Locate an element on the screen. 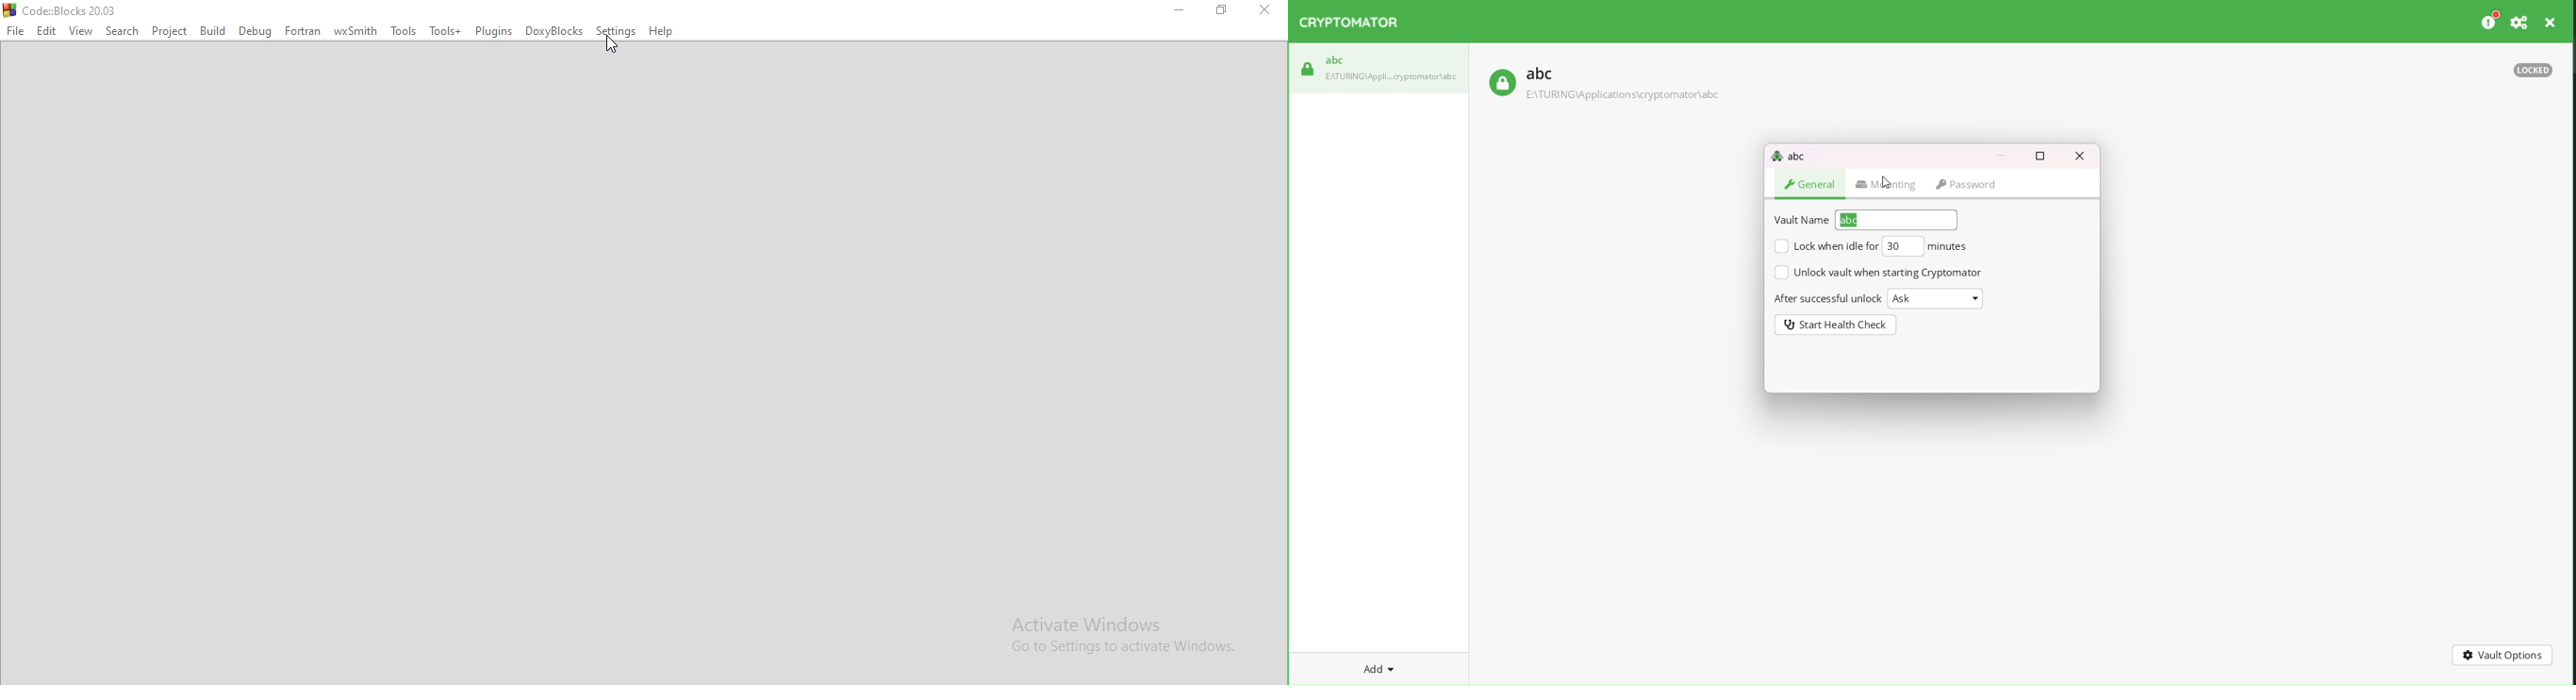 The height and width of the screenshot is (700, 2576). close is located at coordinates (2552, 22).